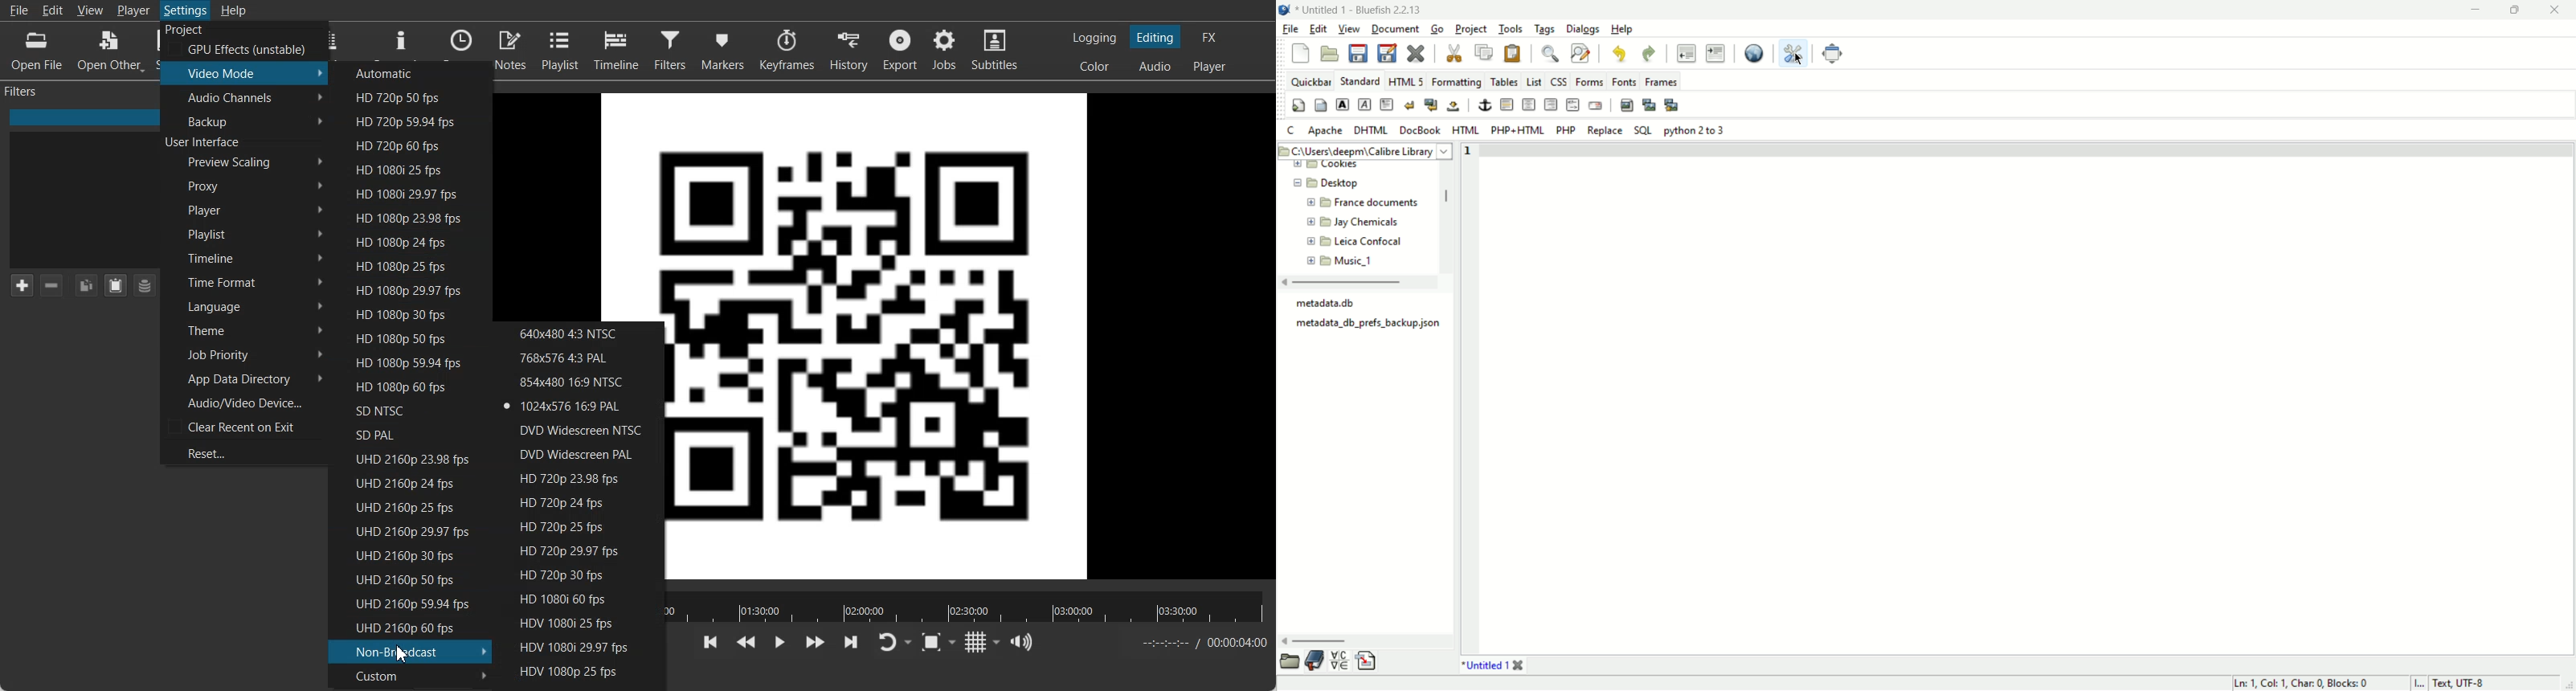 The image size is (2576, 700). I want to click on tools, so click(1511, 29).